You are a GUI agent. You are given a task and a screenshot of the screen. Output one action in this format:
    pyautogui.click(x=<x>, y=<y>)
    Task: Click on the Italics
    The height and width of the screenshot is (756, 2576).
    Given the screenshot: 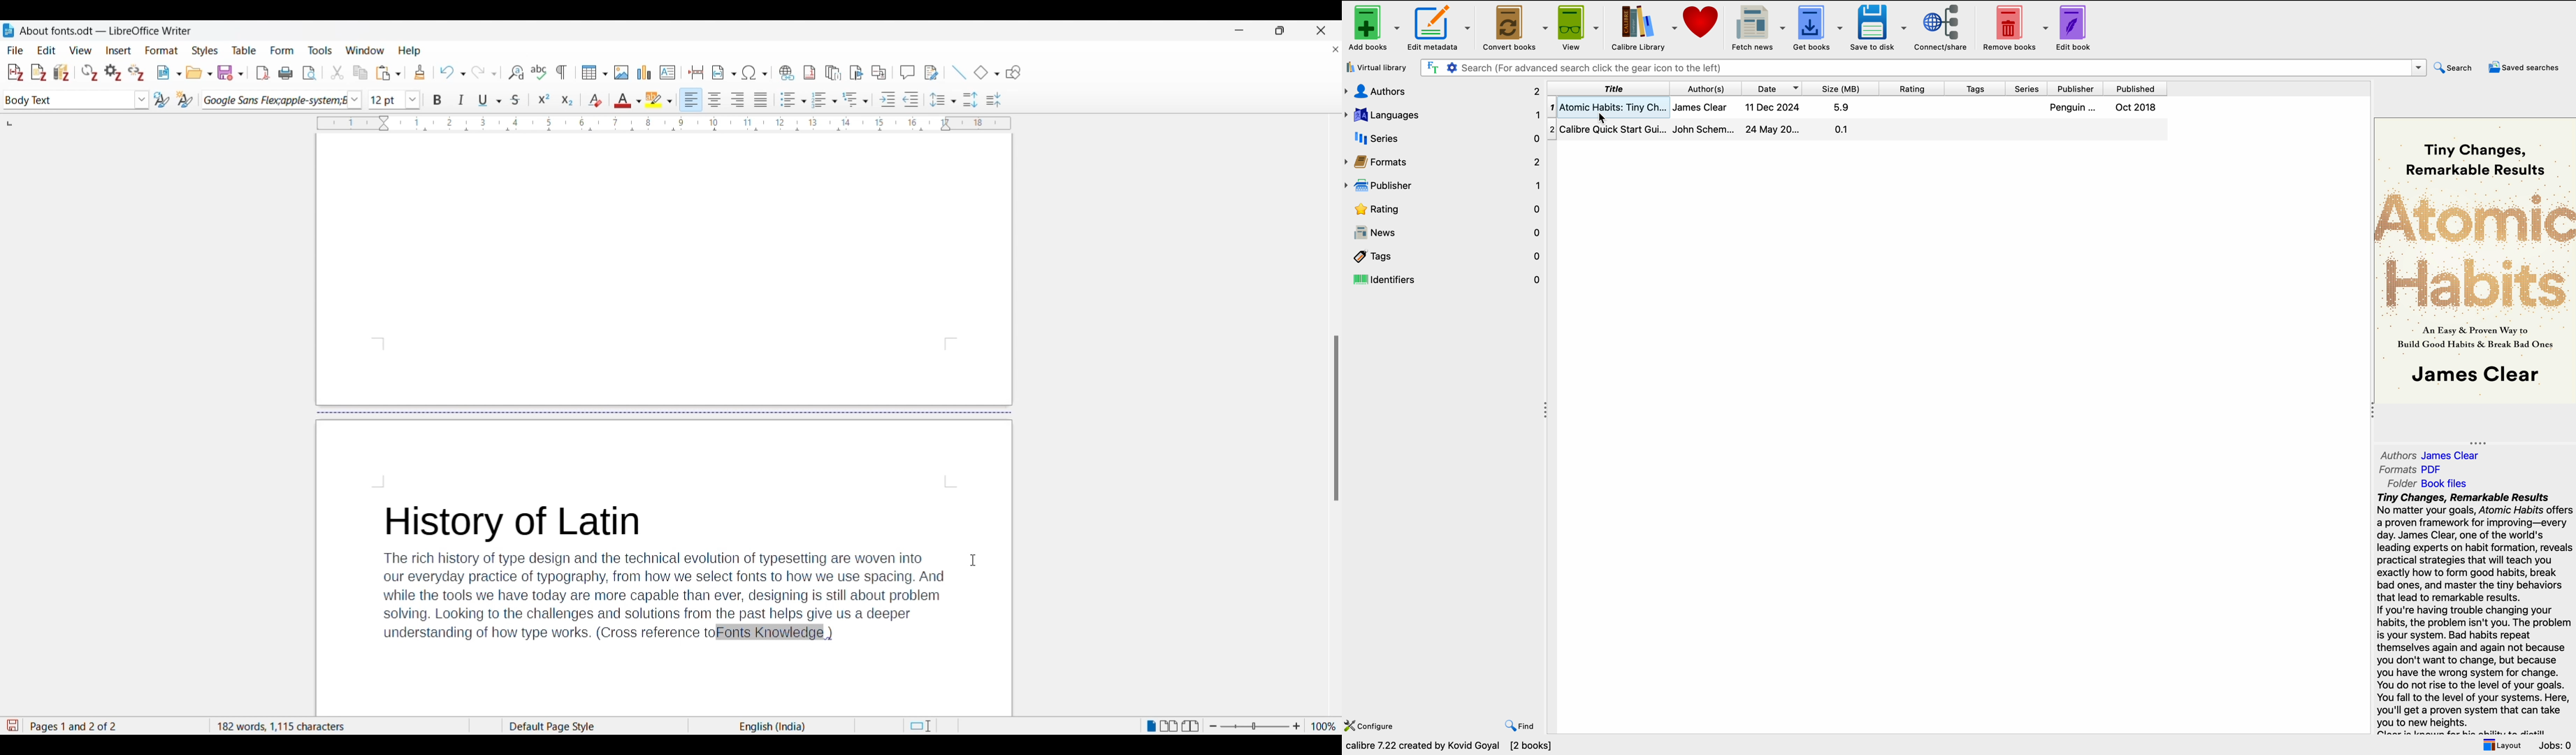 What is the action you would take?
    pyautogui.click(x=462, y=100)
    